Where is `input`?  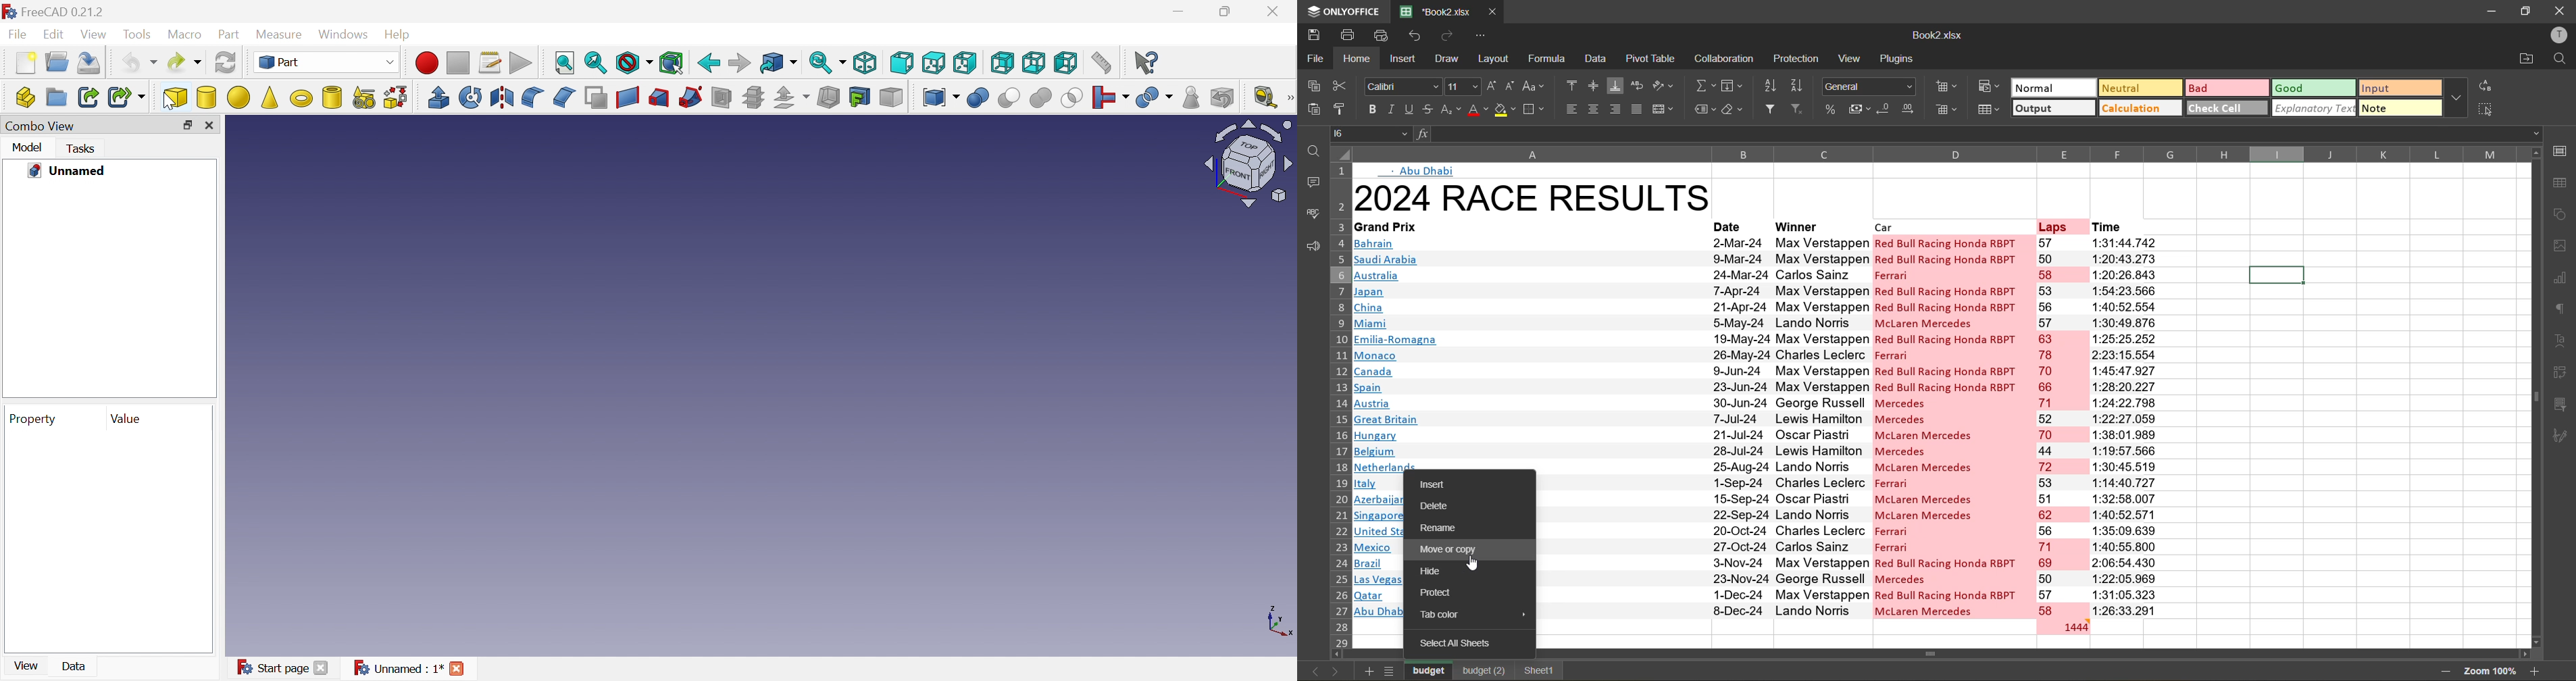 input is located at coordinates (2397, 89).